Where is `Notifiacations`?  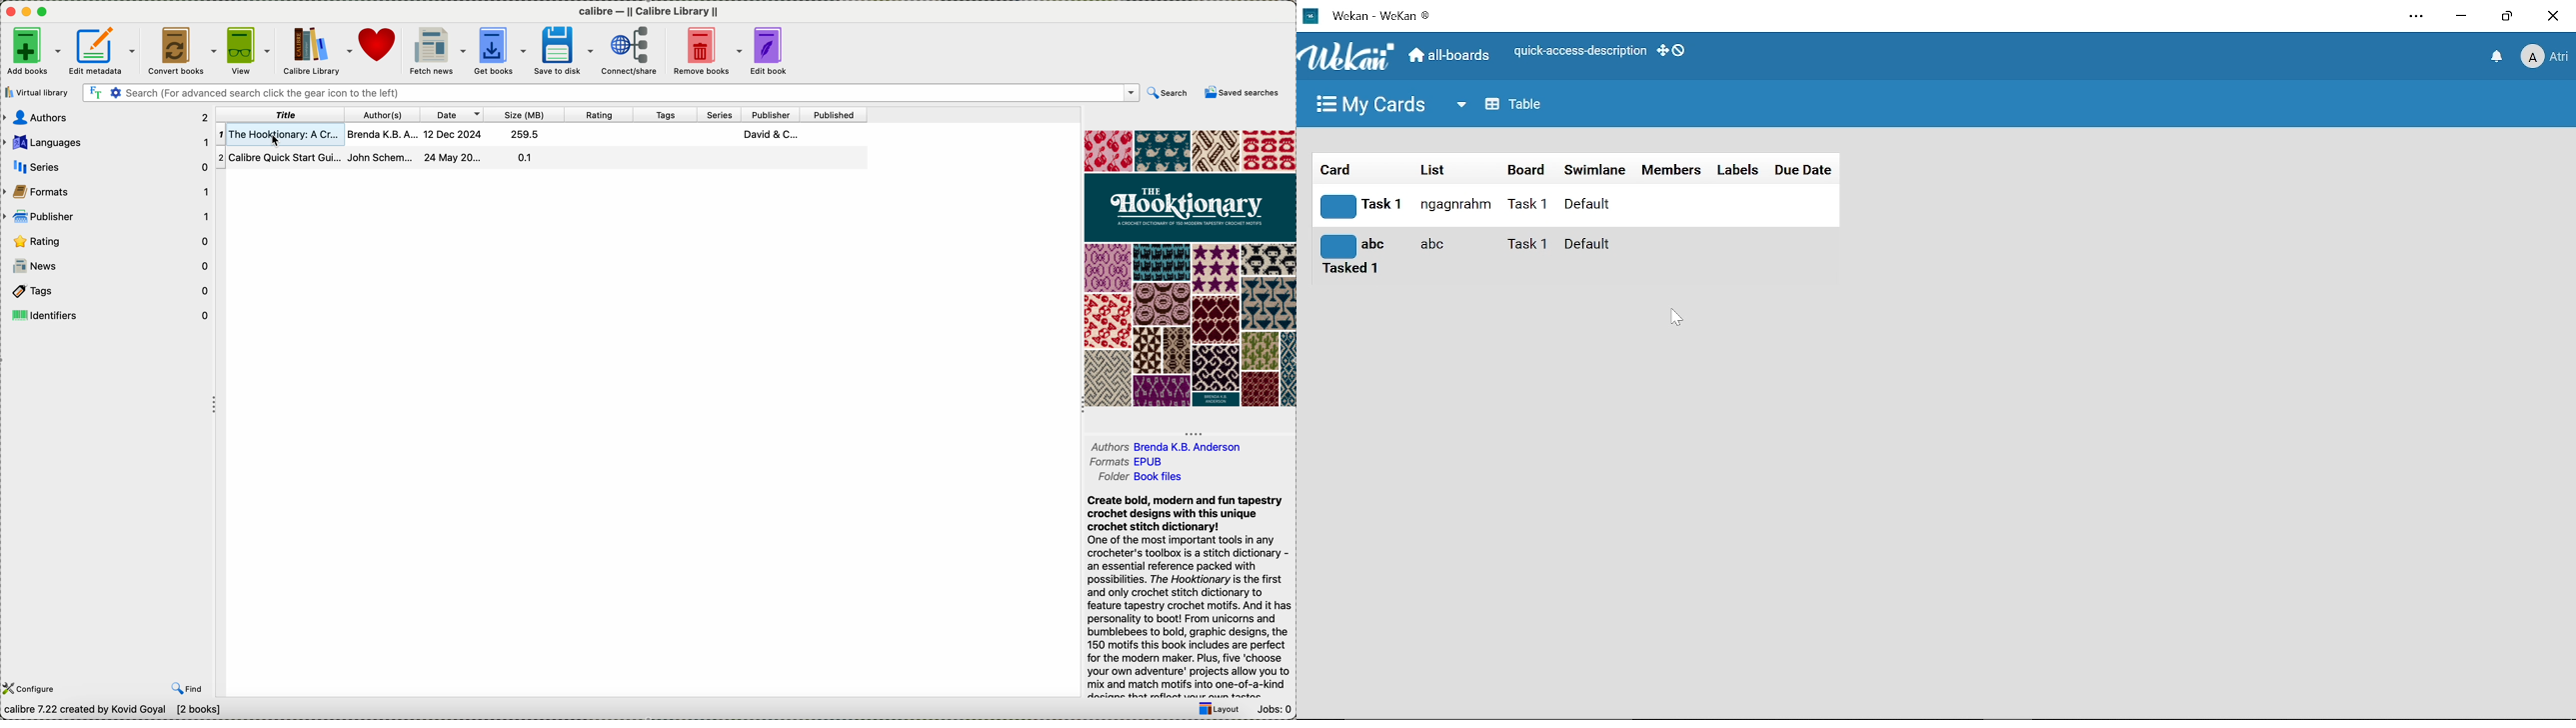
Notifiacations is located at coordinates (2498, 61).